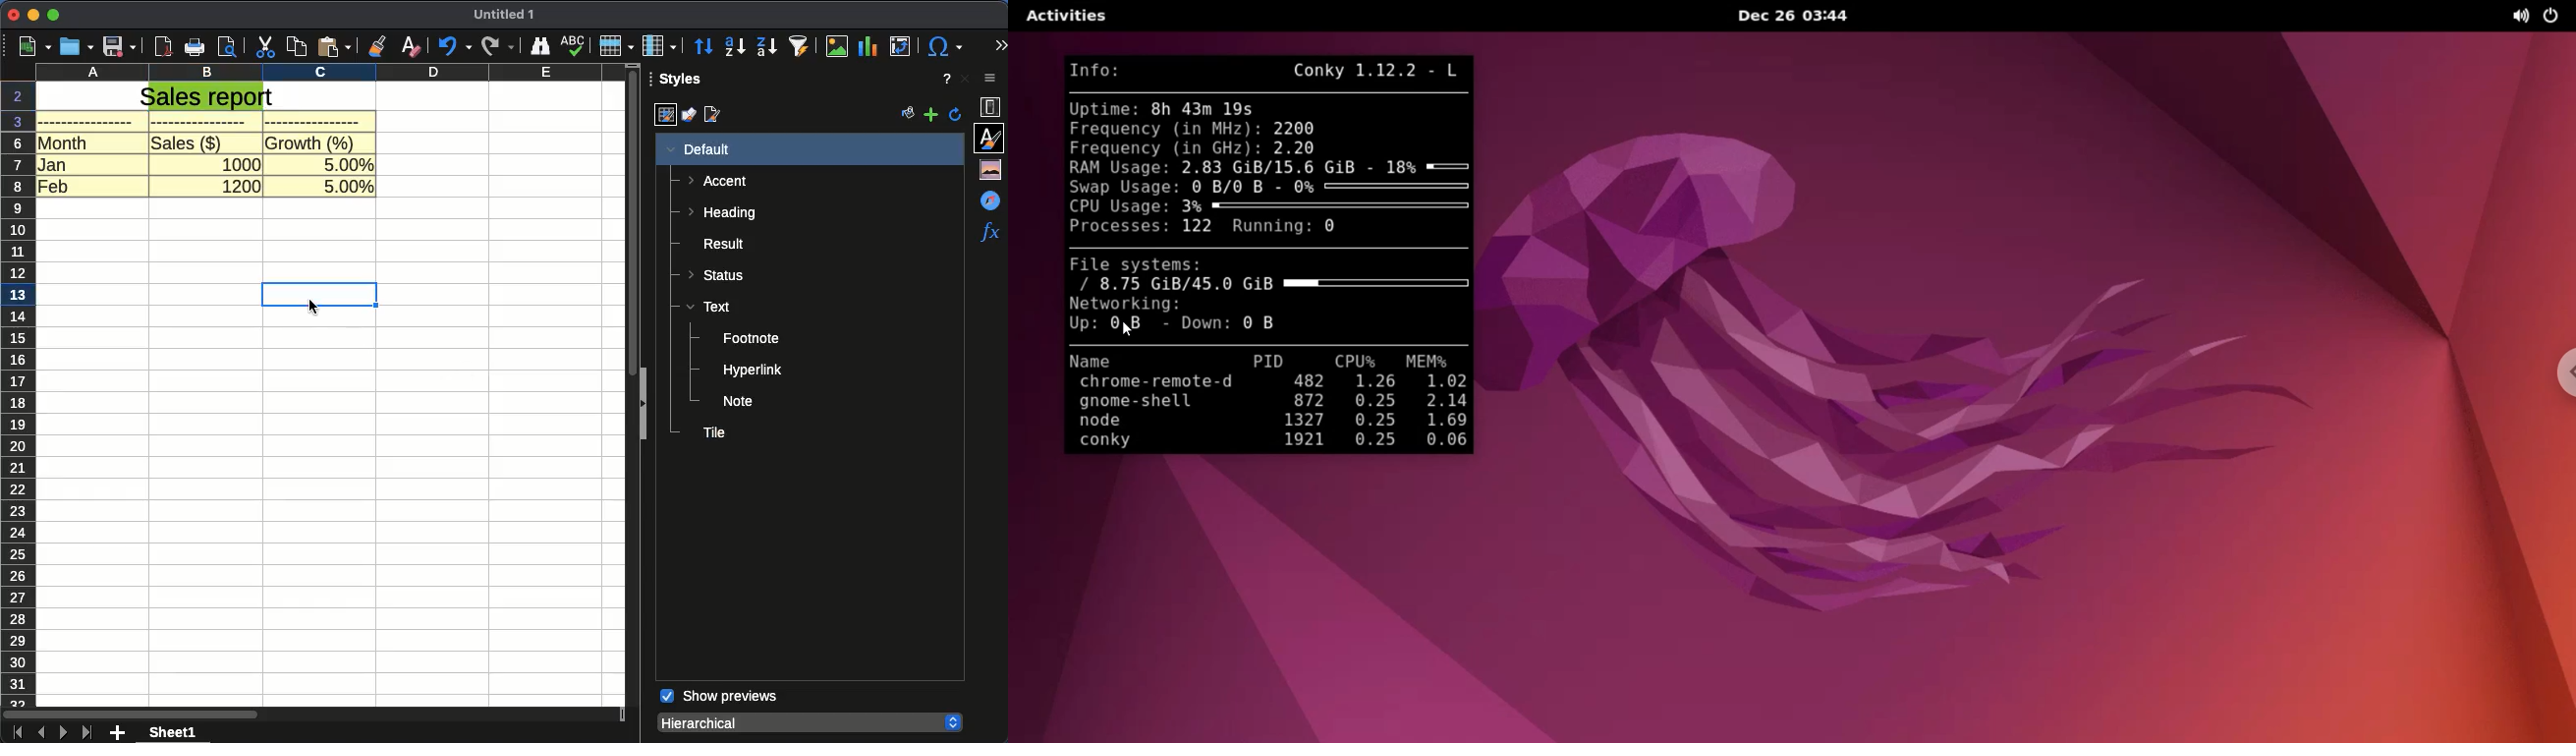 This screenshot has height=756, width=2576. Describe the element at coordinates (909, 115) in the screenshot. I see `fill format mode` at that location.